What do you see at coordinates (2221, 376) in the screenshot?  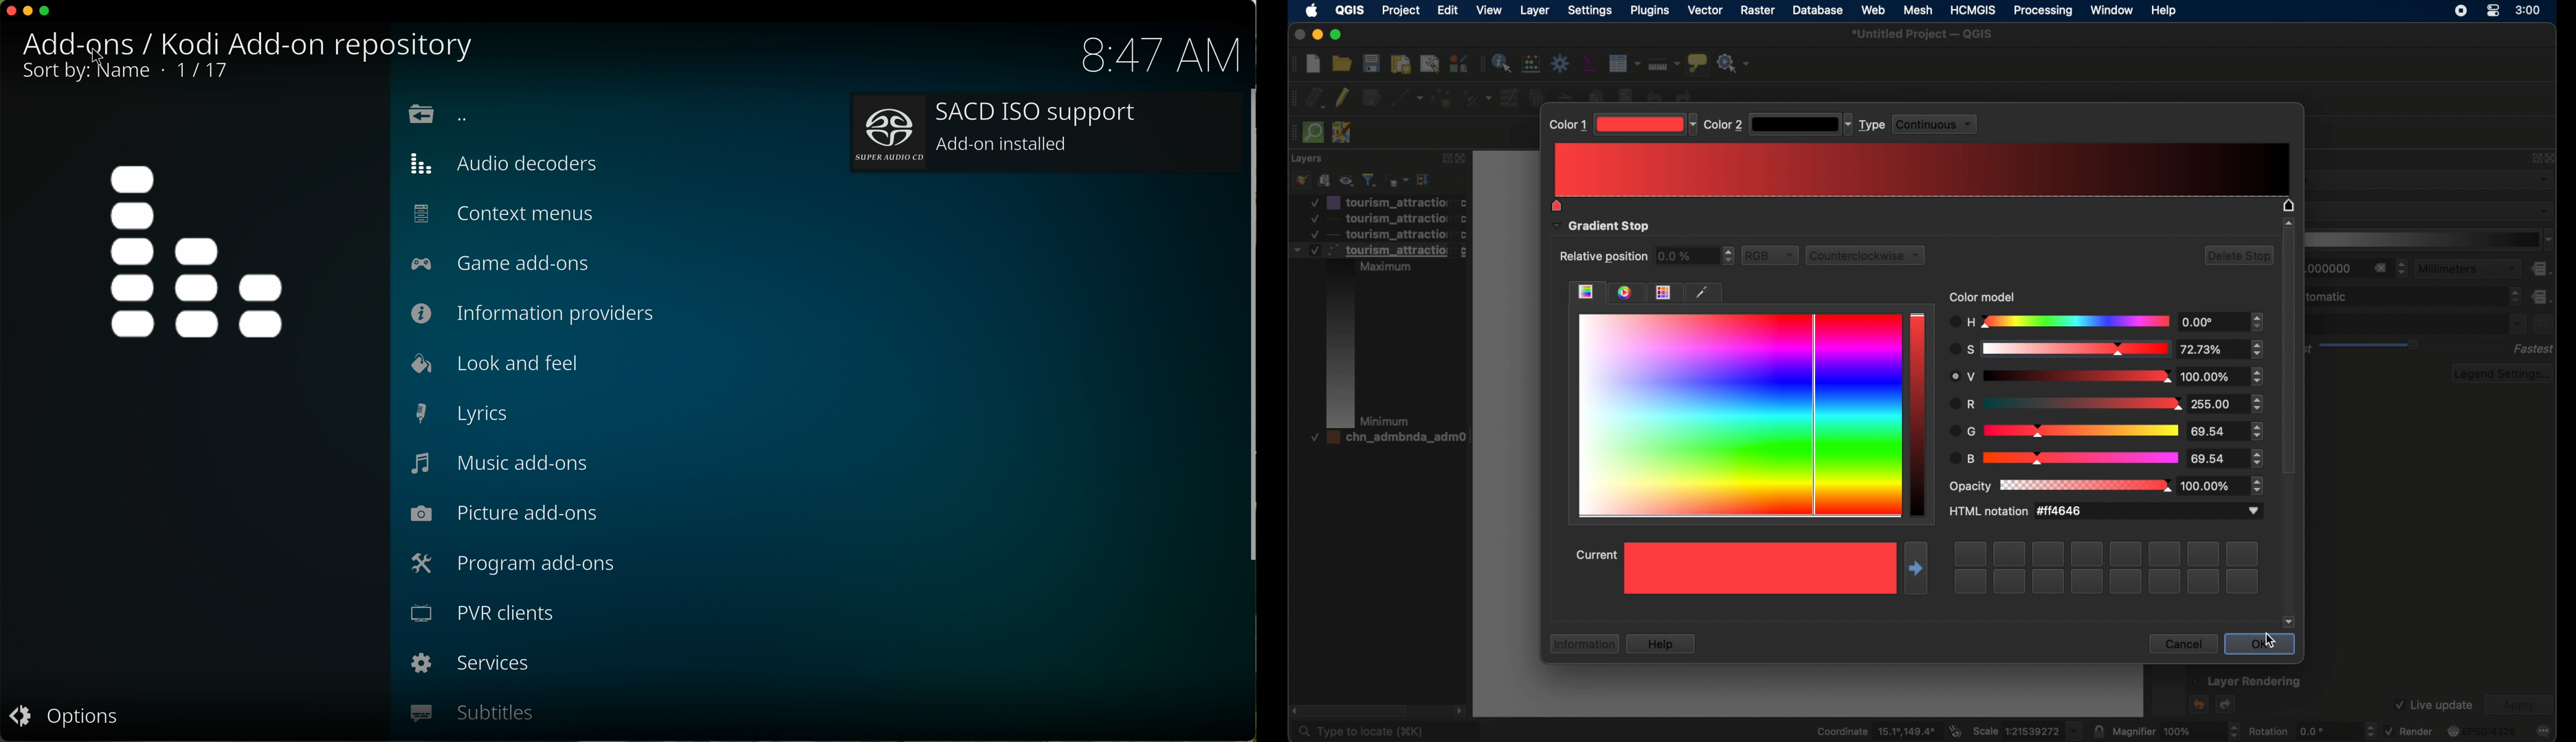 I see `stepper buttons` at bounding box center [2221, 376].